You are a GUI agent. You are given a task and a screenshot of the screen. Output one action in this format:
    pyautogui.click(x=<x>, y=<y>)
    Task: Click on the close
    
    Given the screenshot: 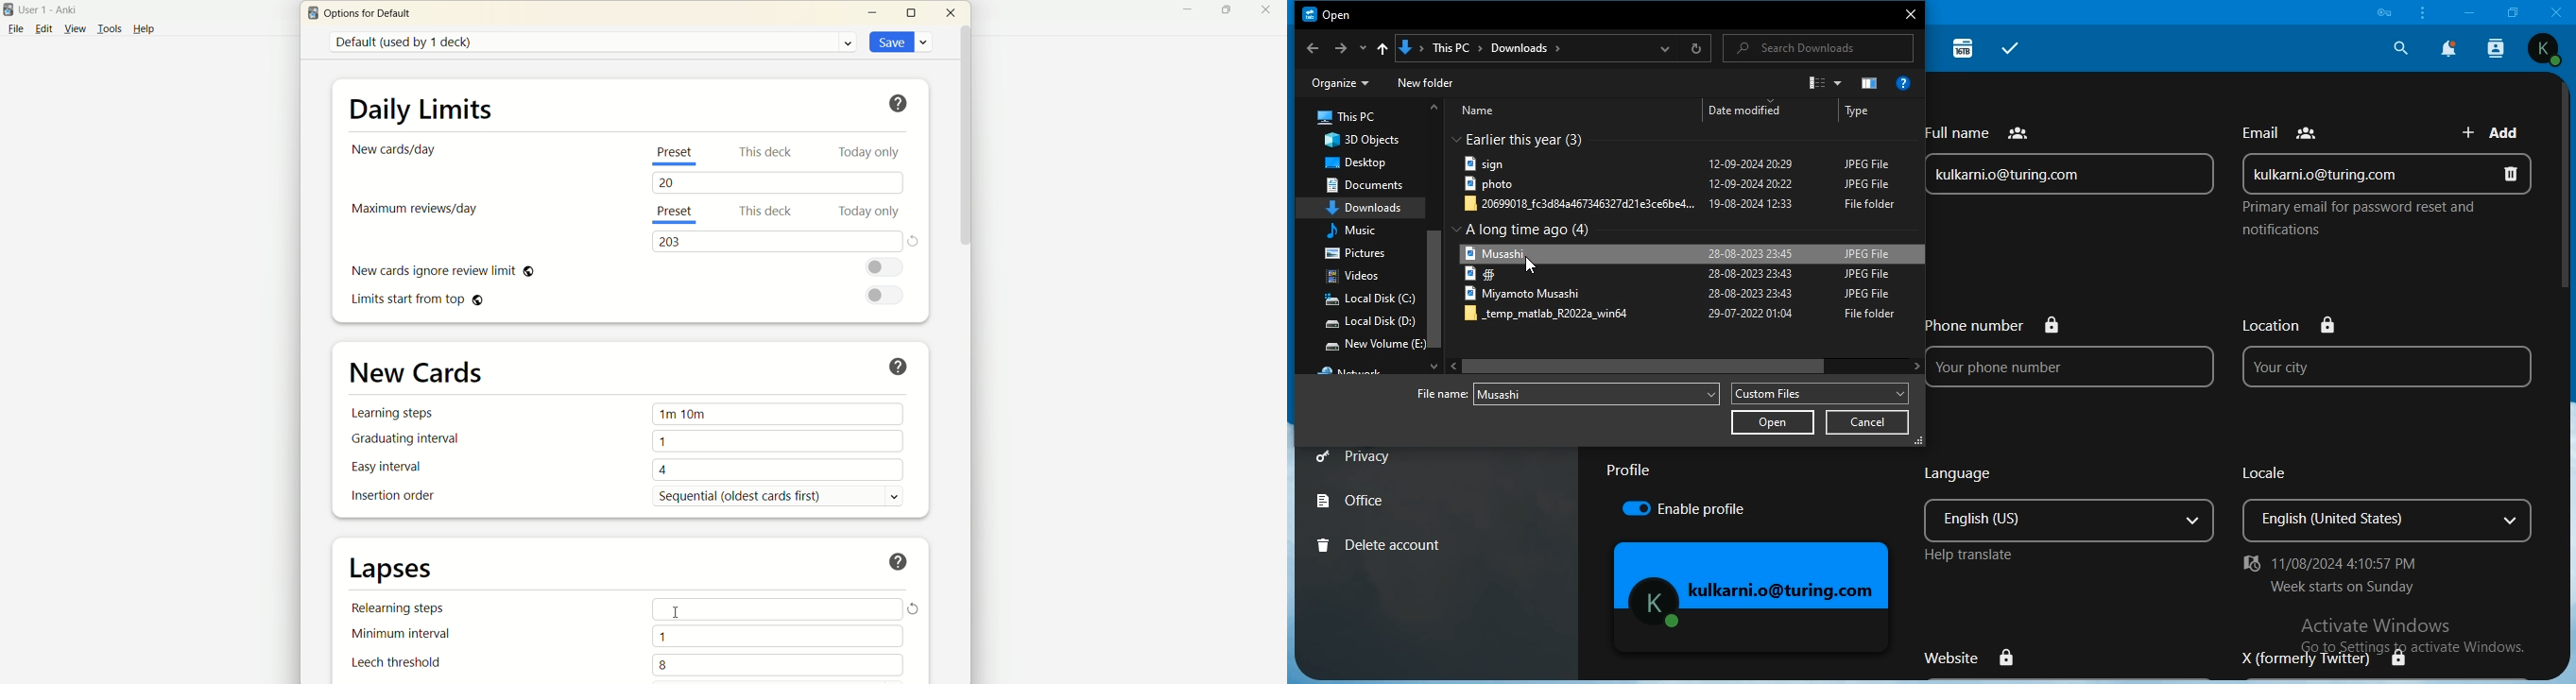 What is the action you would take?
    pyautogui.click(x=951, y=11)
    